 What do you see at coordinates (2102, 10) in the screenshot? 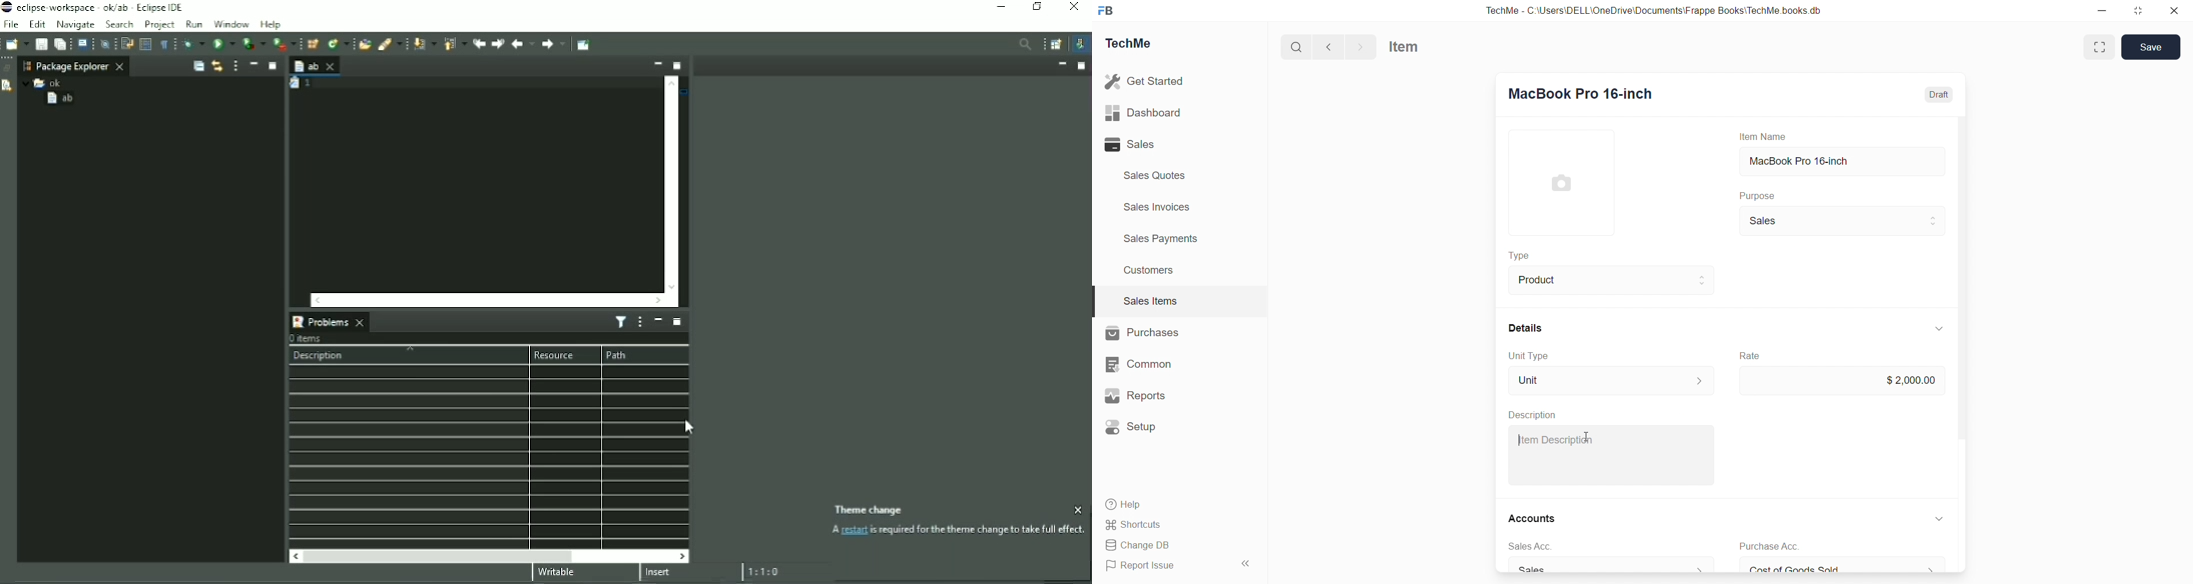
I see `minimize` at bounding box center [2102, 10].